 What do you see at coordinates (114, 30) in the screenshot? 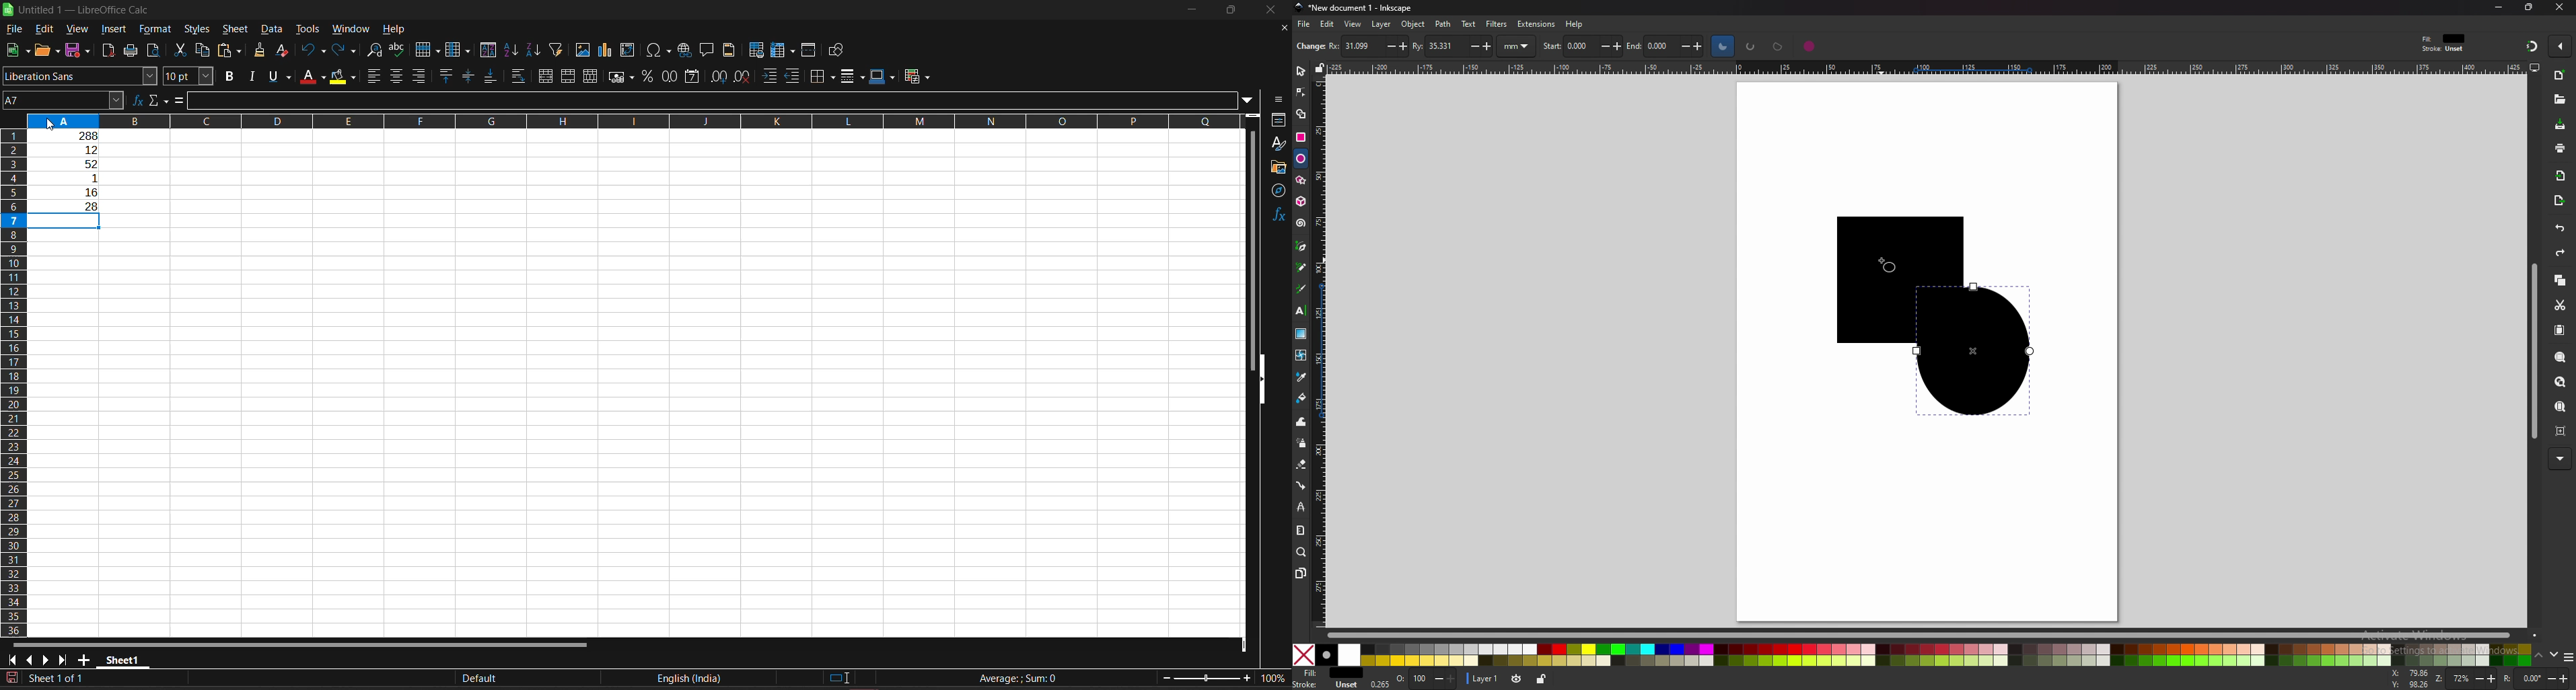
I see `insert` at bounding box center [114, 30].